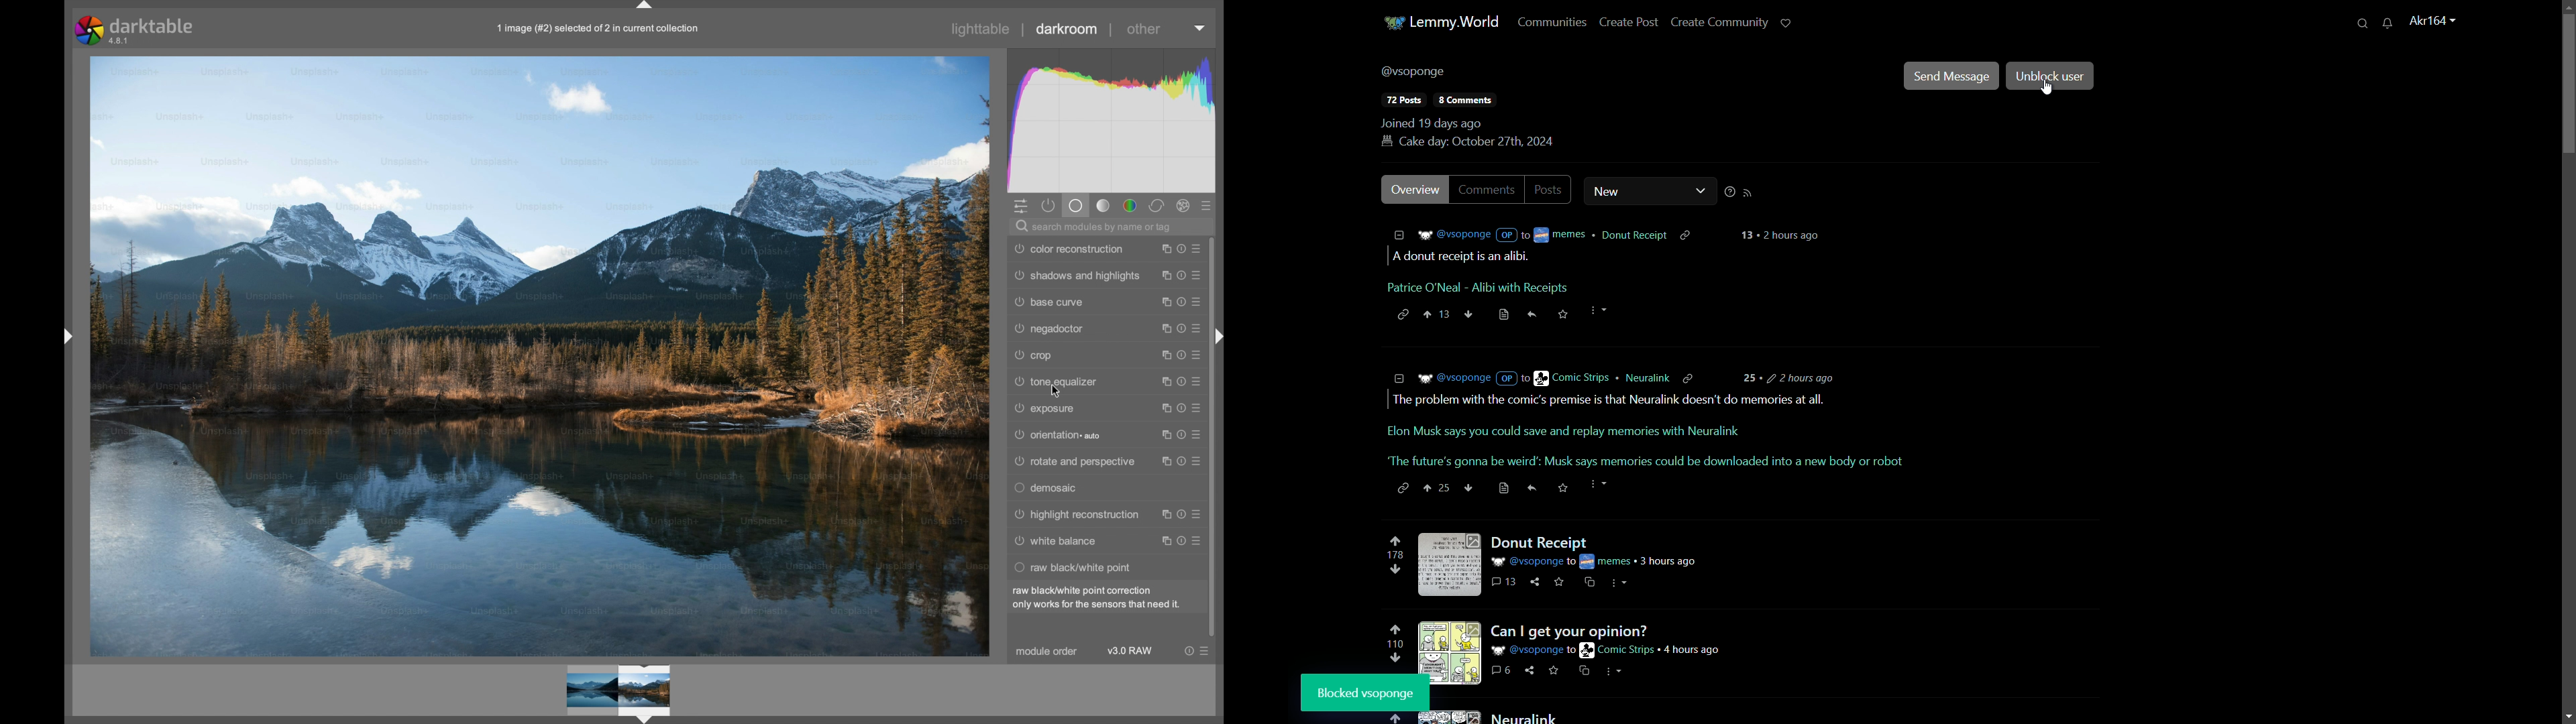 The width and height of the screenshot is (2576, 728). Describe the element at coordinates (1157, 206) in the screenshot. I see `correct` at that location.